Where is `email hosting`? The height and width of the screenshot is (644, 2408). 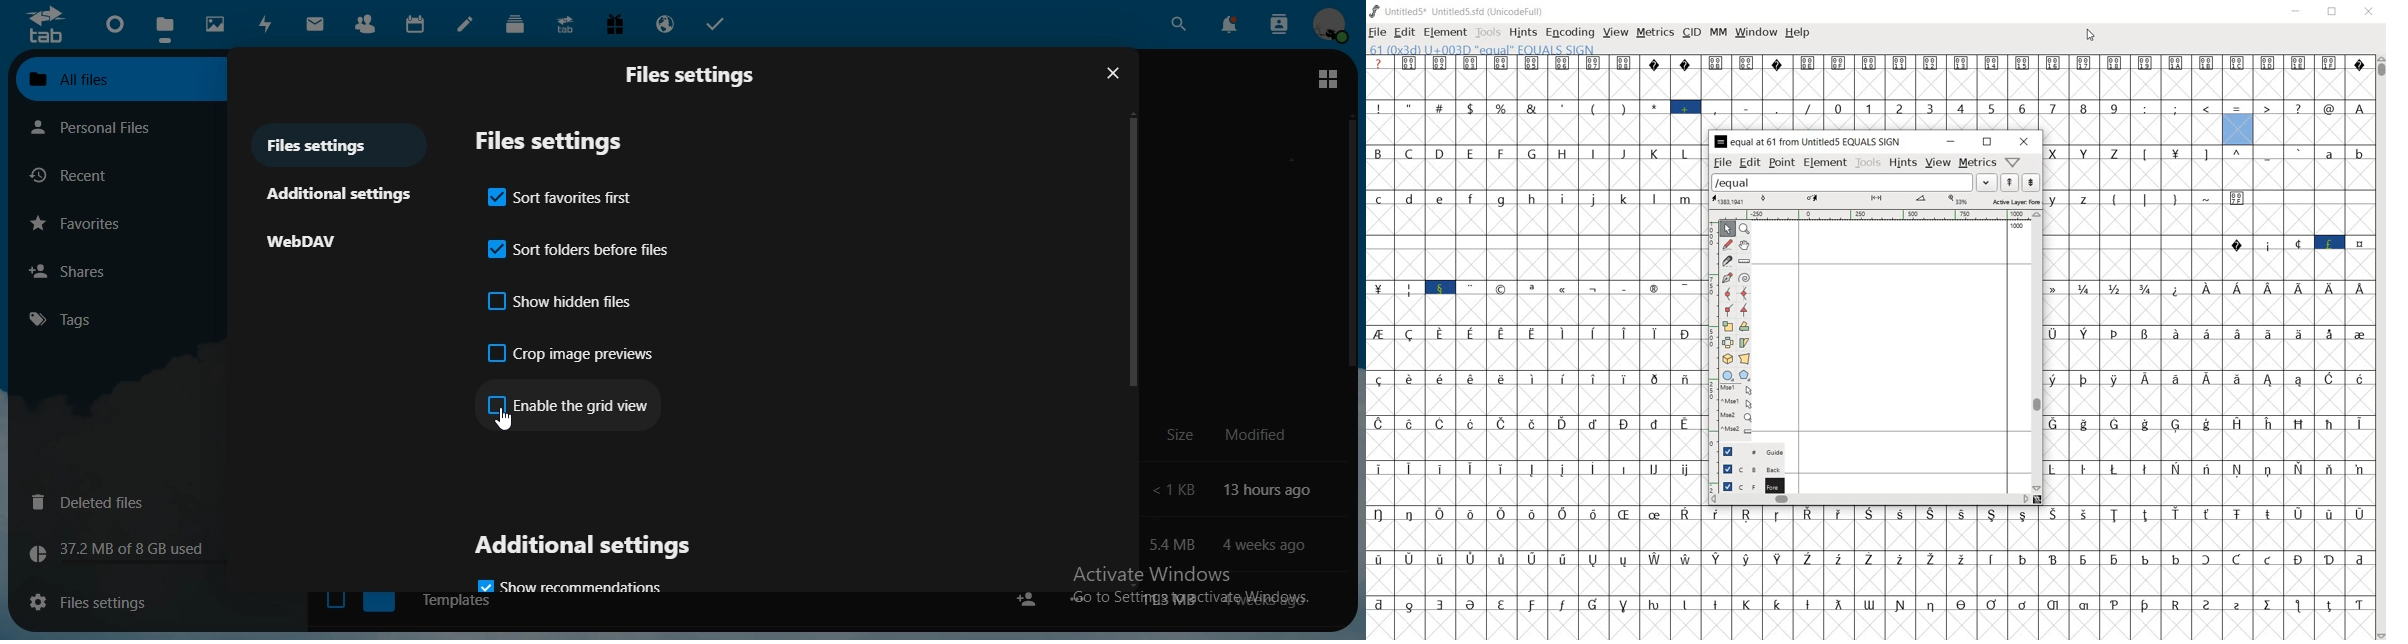
email hosting is located at coordinates (668, 23).